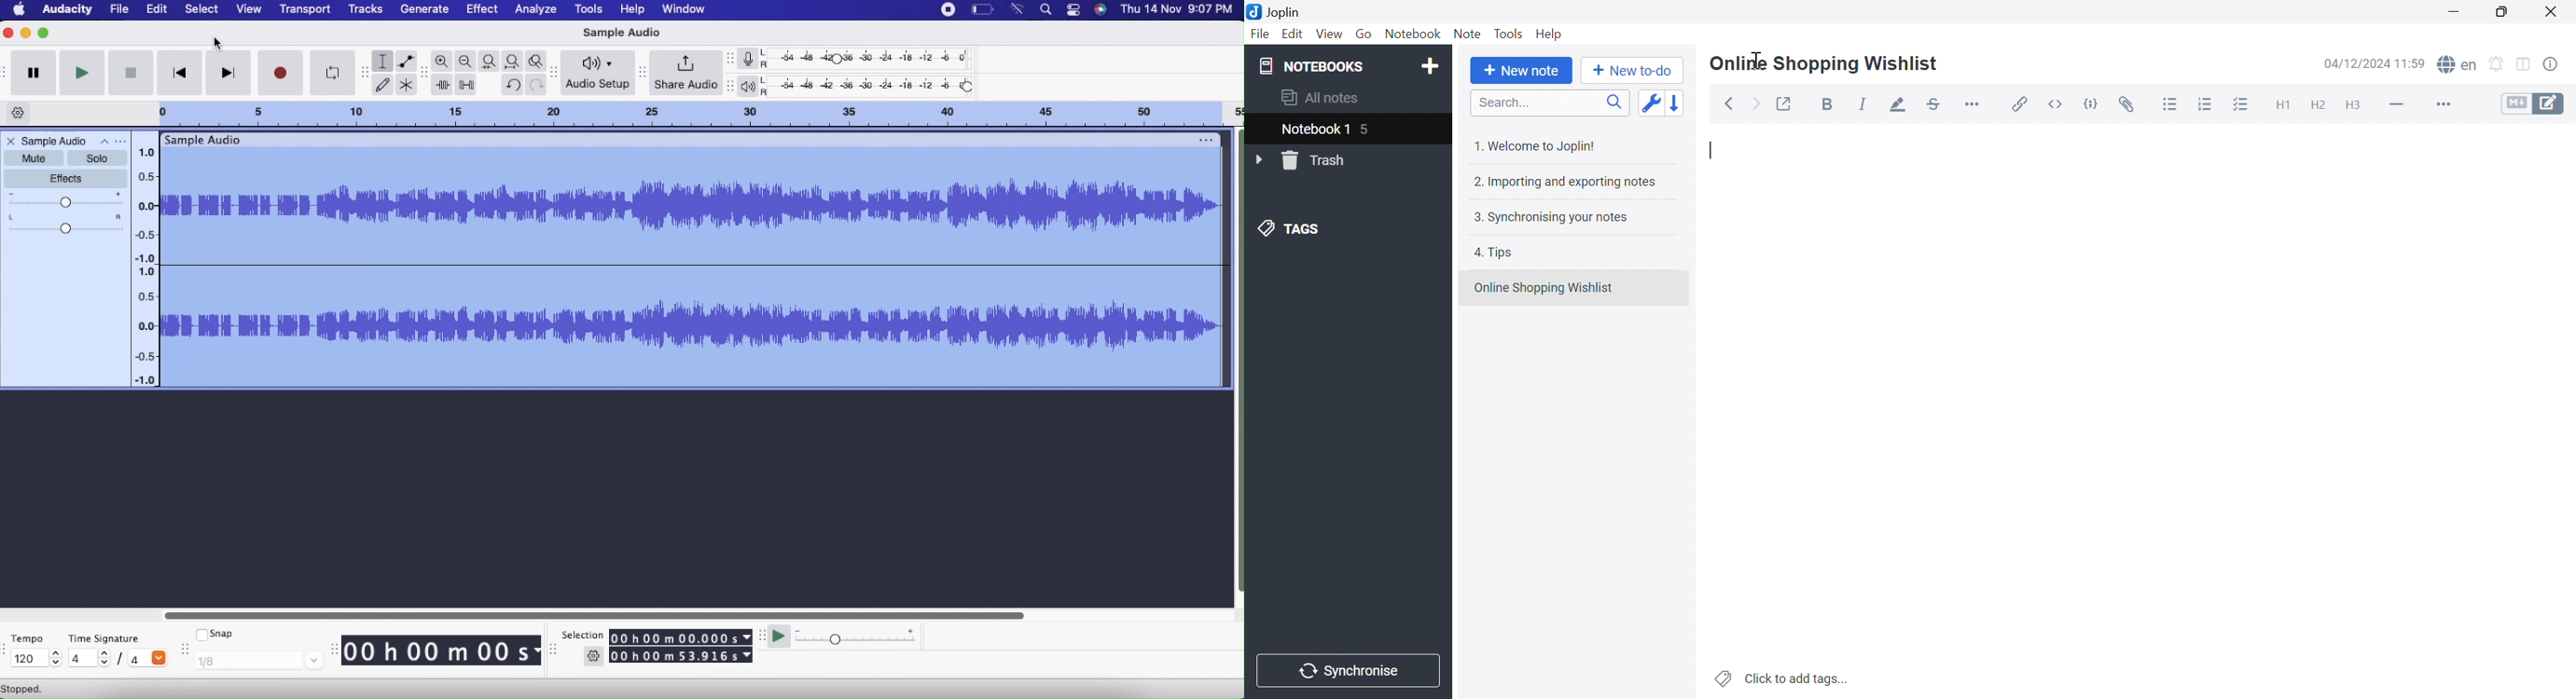 Image resolution: width=2576 pixels, height=700 pixels. I want to click on Heading 3, so click(2354, 107).